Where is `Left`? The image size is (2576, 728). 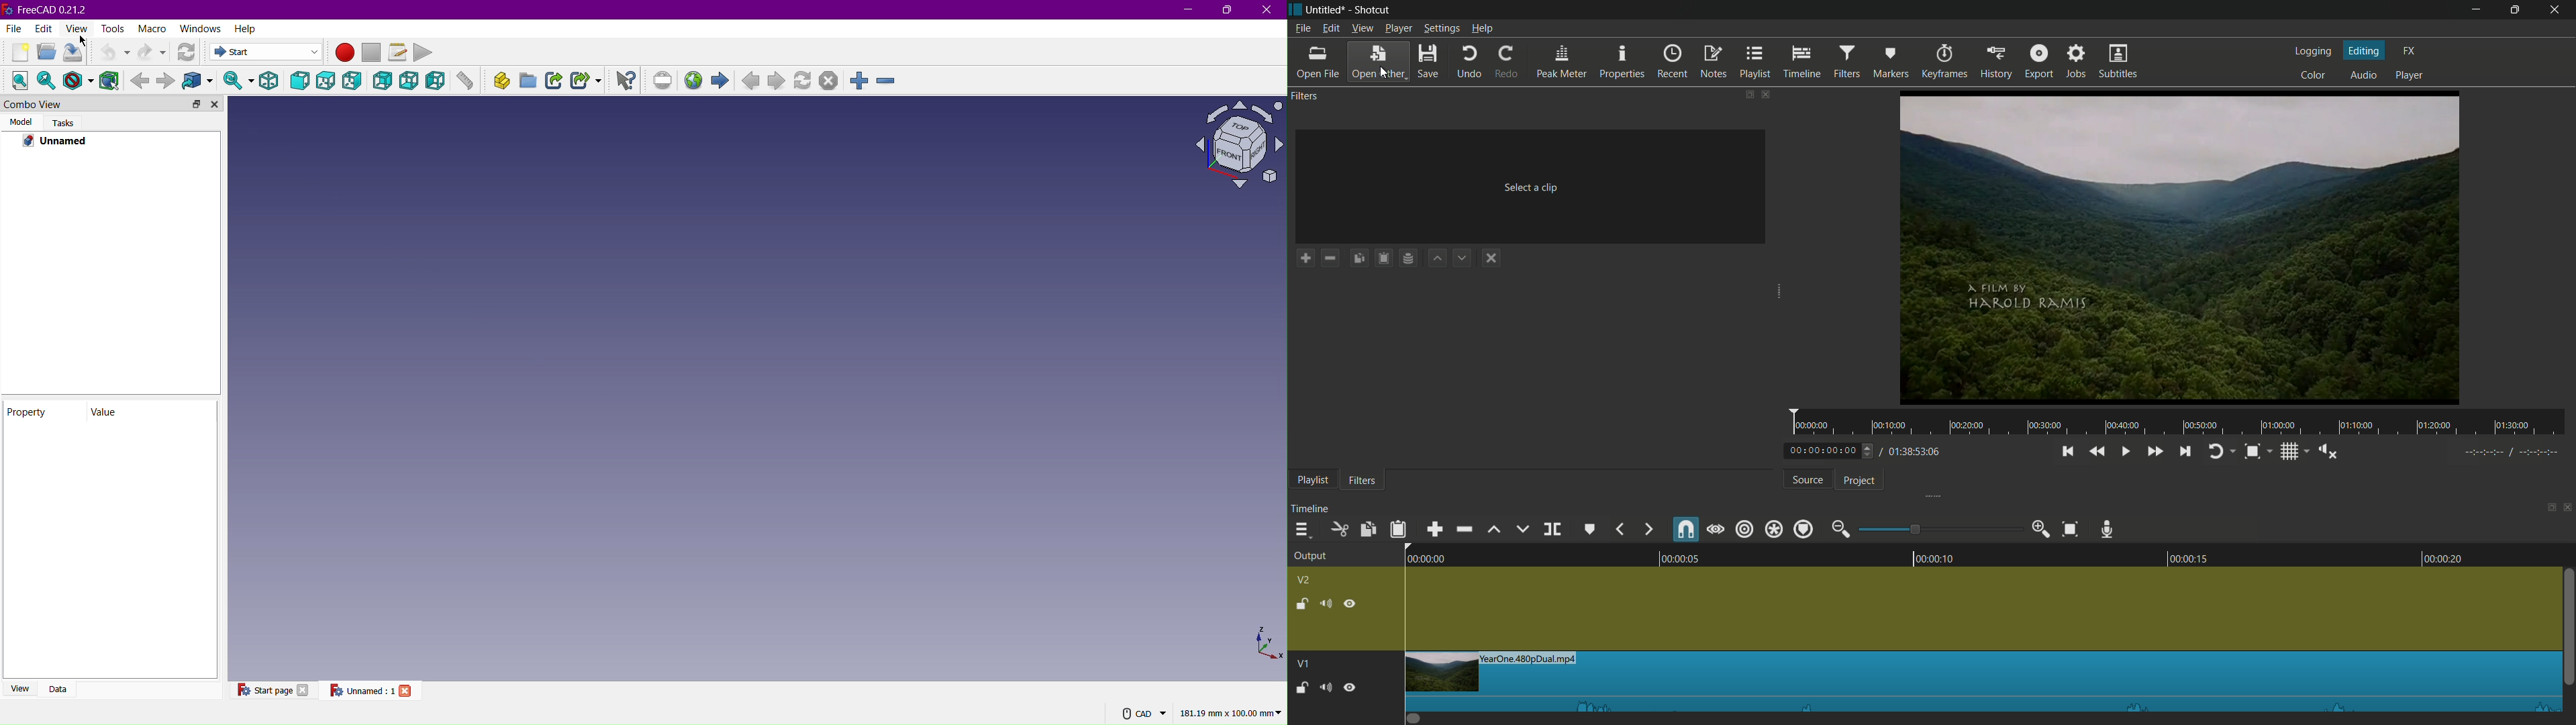
Left is located at coordinates (438, 82).